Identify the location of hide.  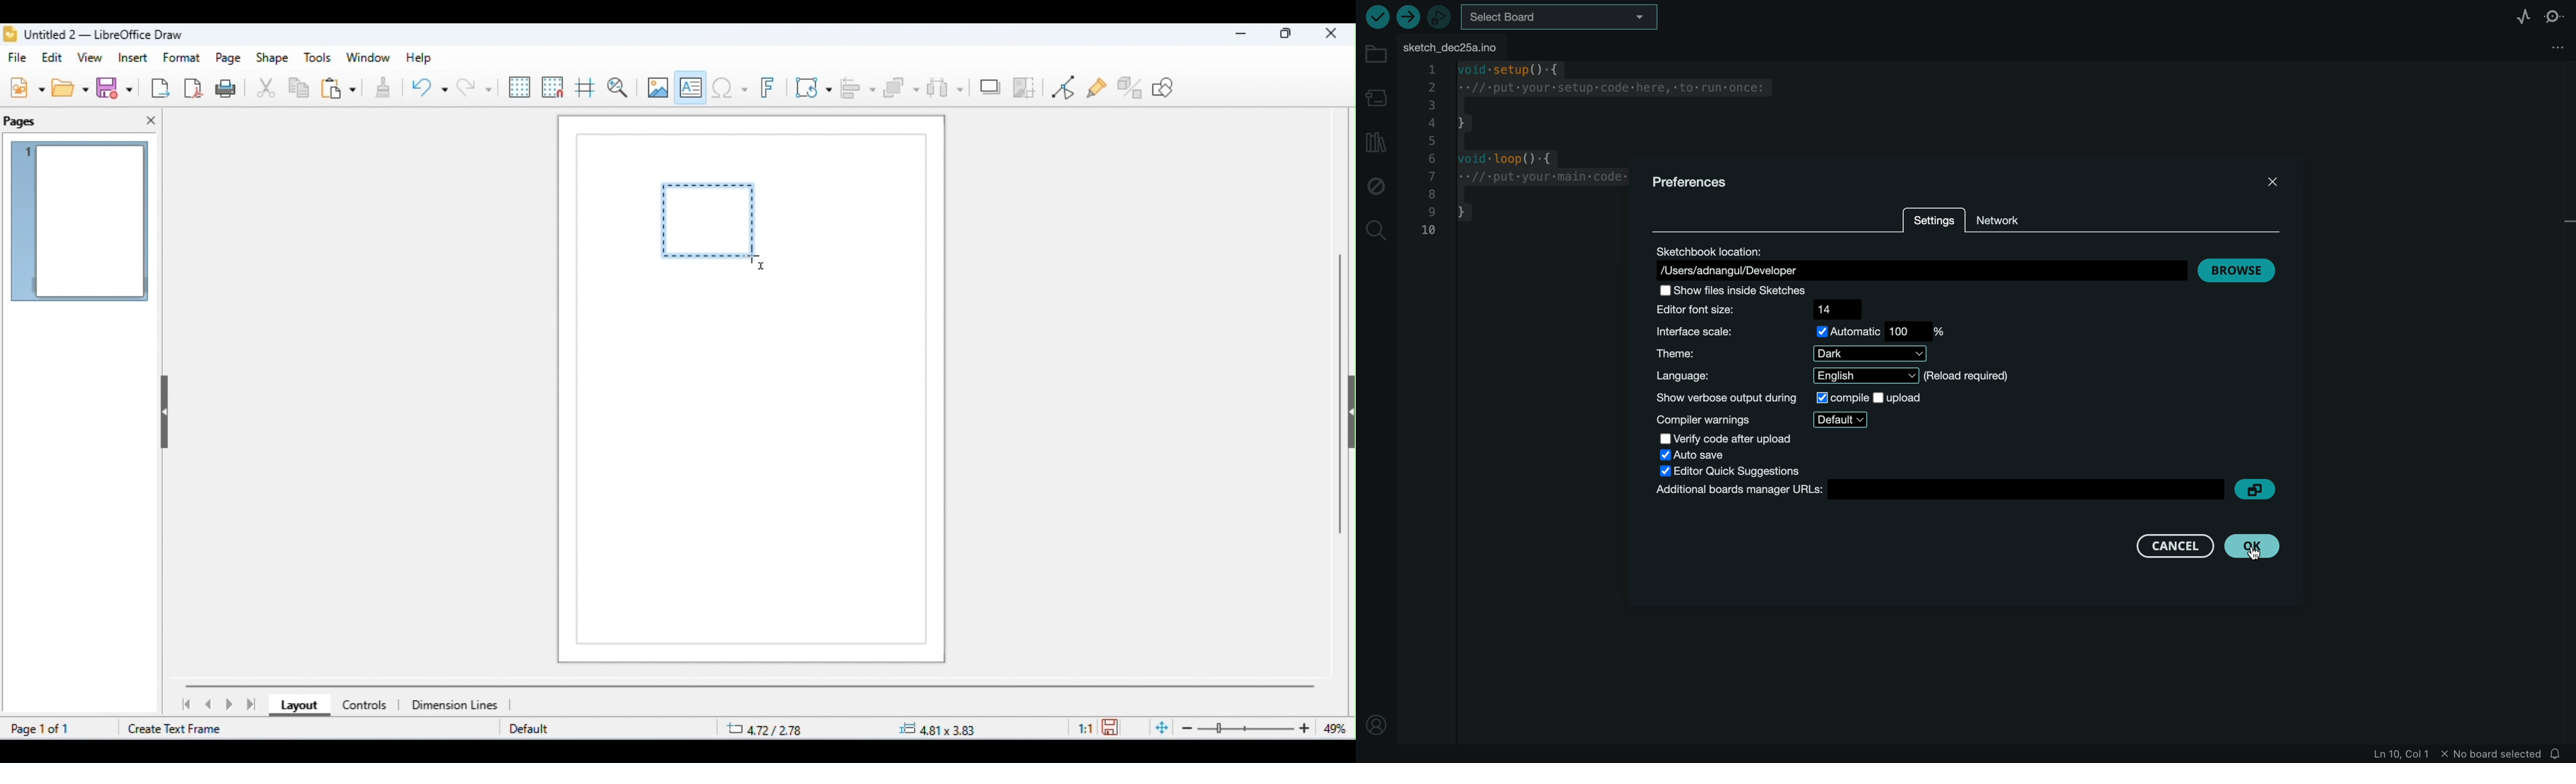
(162, 408).